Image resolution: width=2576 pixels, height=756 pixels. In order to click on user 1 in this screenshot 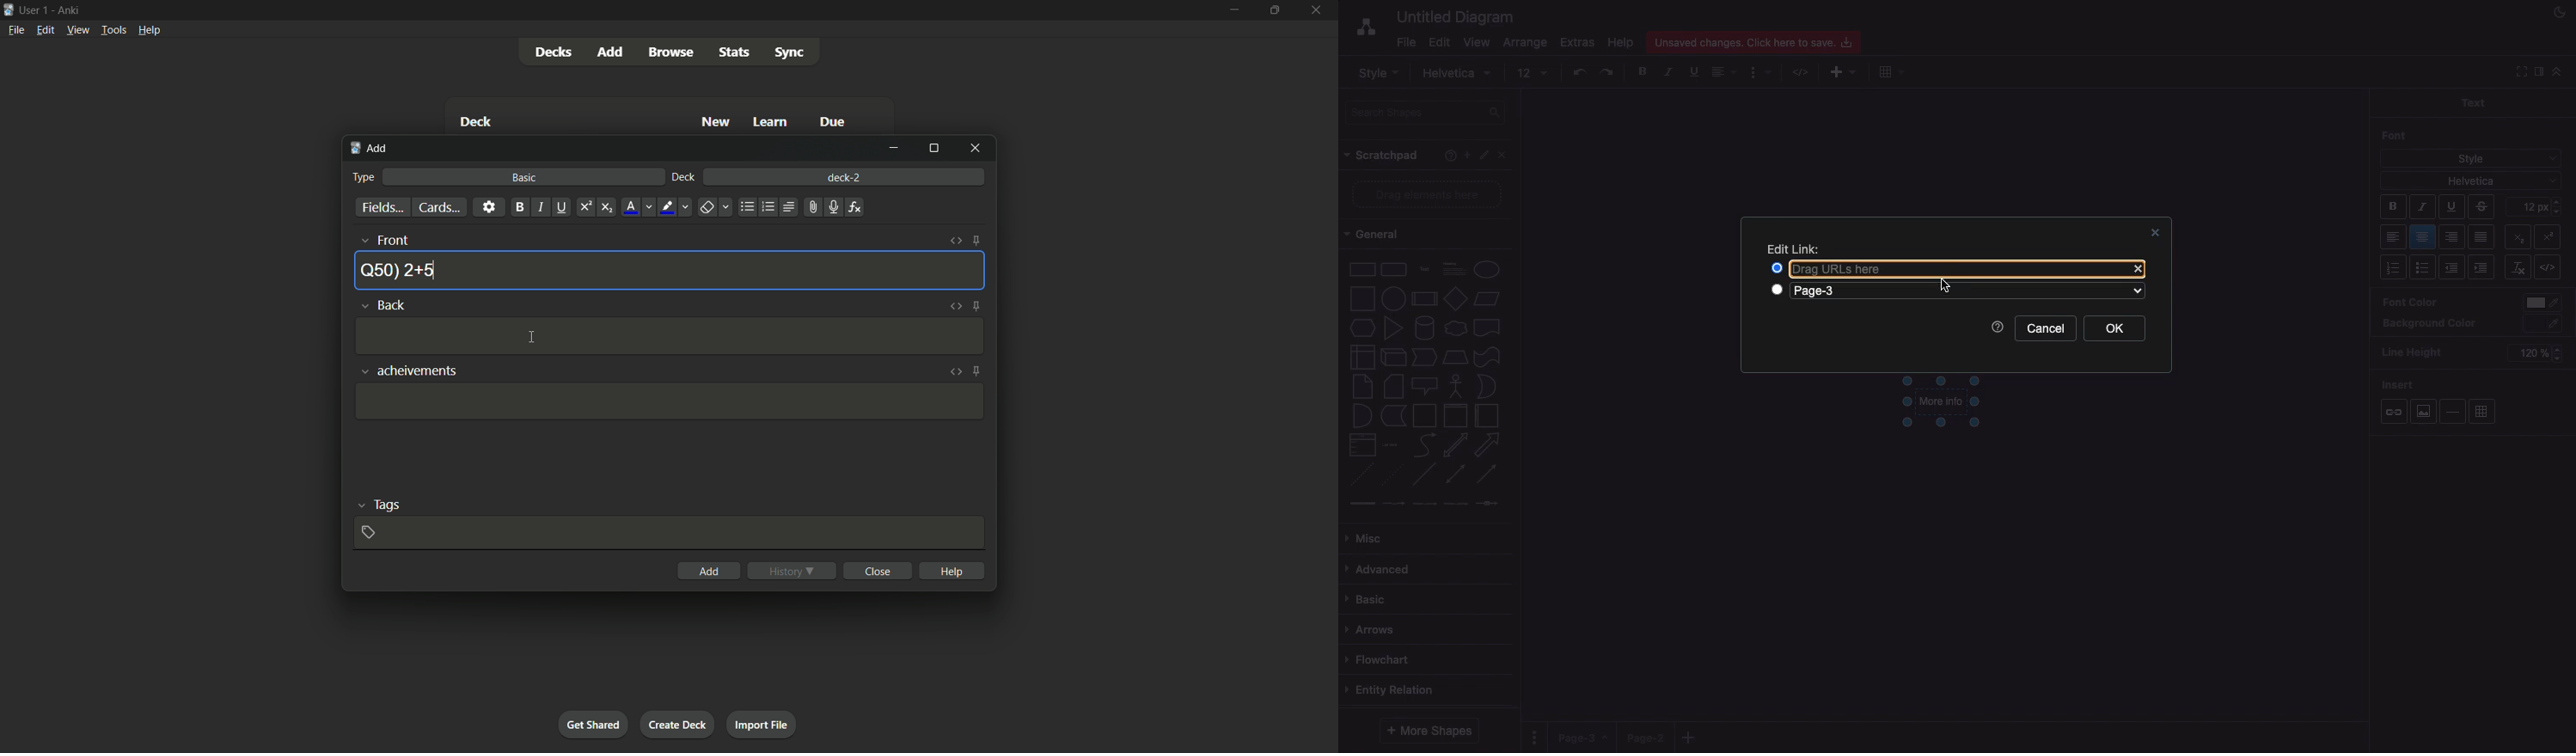, I will do `click(35, 10)`.